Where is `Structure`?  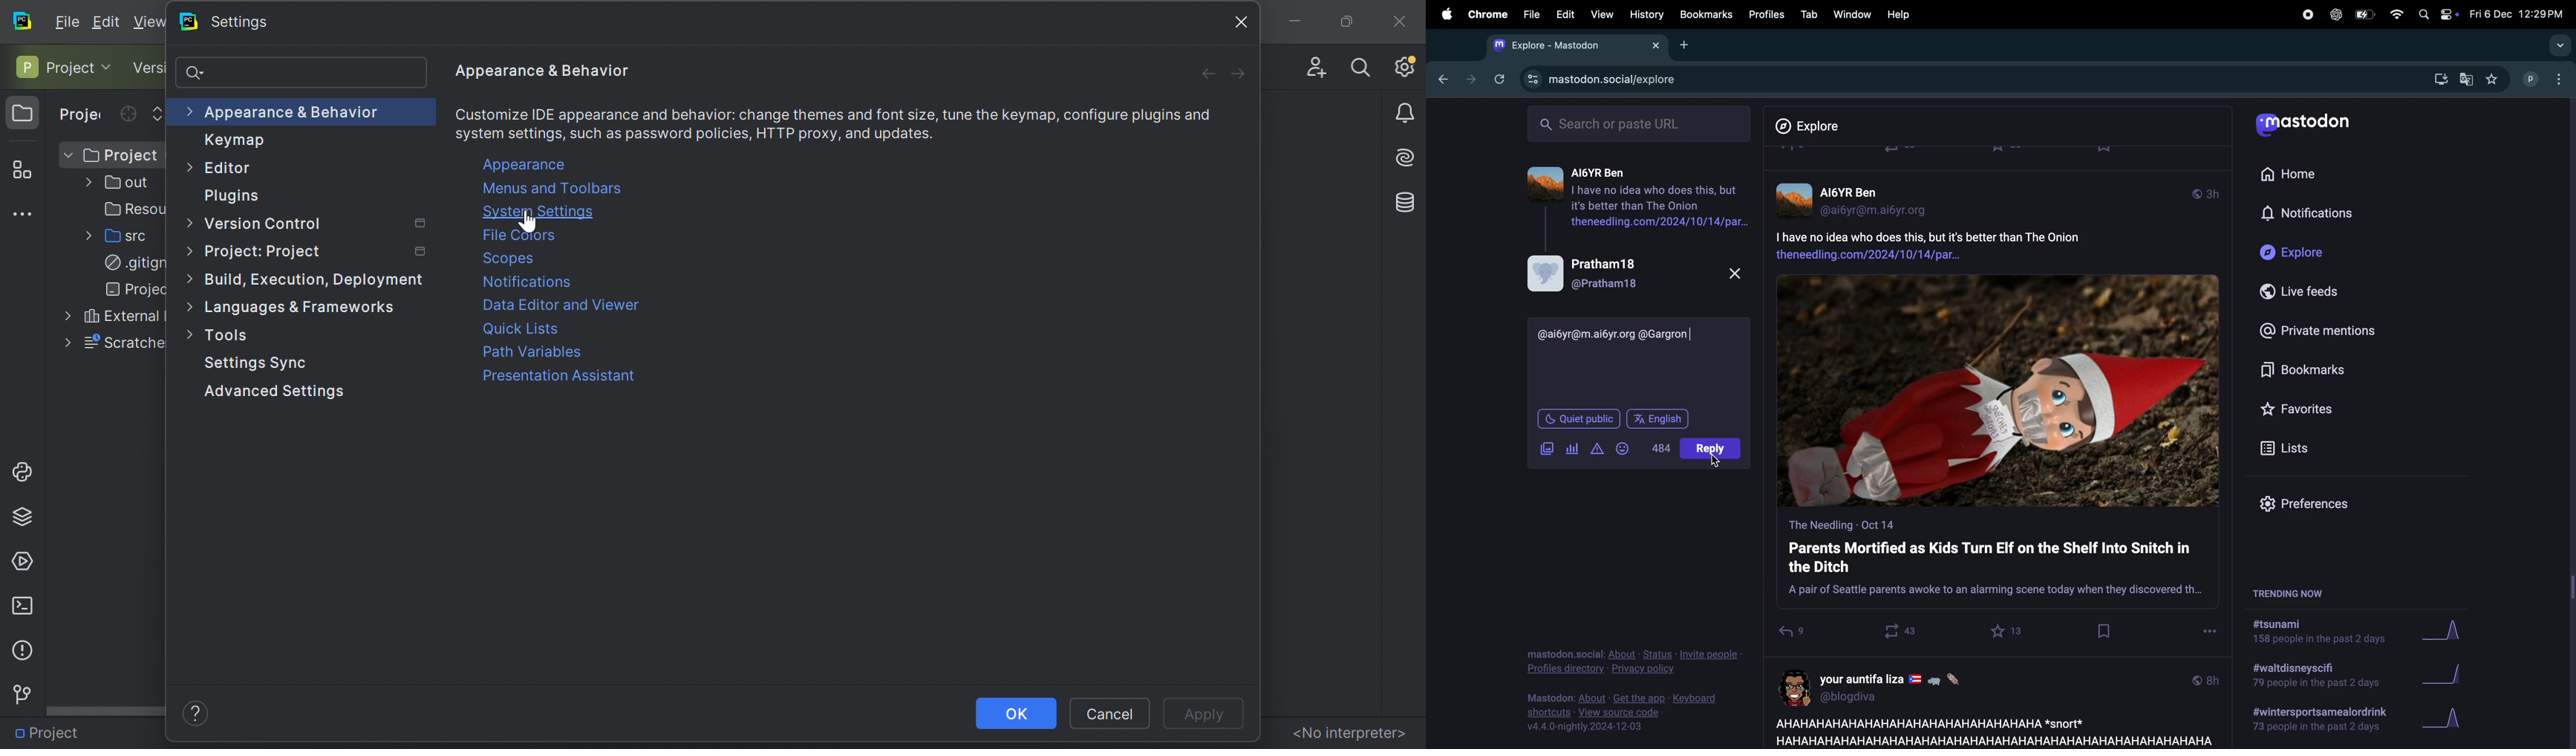
Structure is located at coordinates (20, 167).